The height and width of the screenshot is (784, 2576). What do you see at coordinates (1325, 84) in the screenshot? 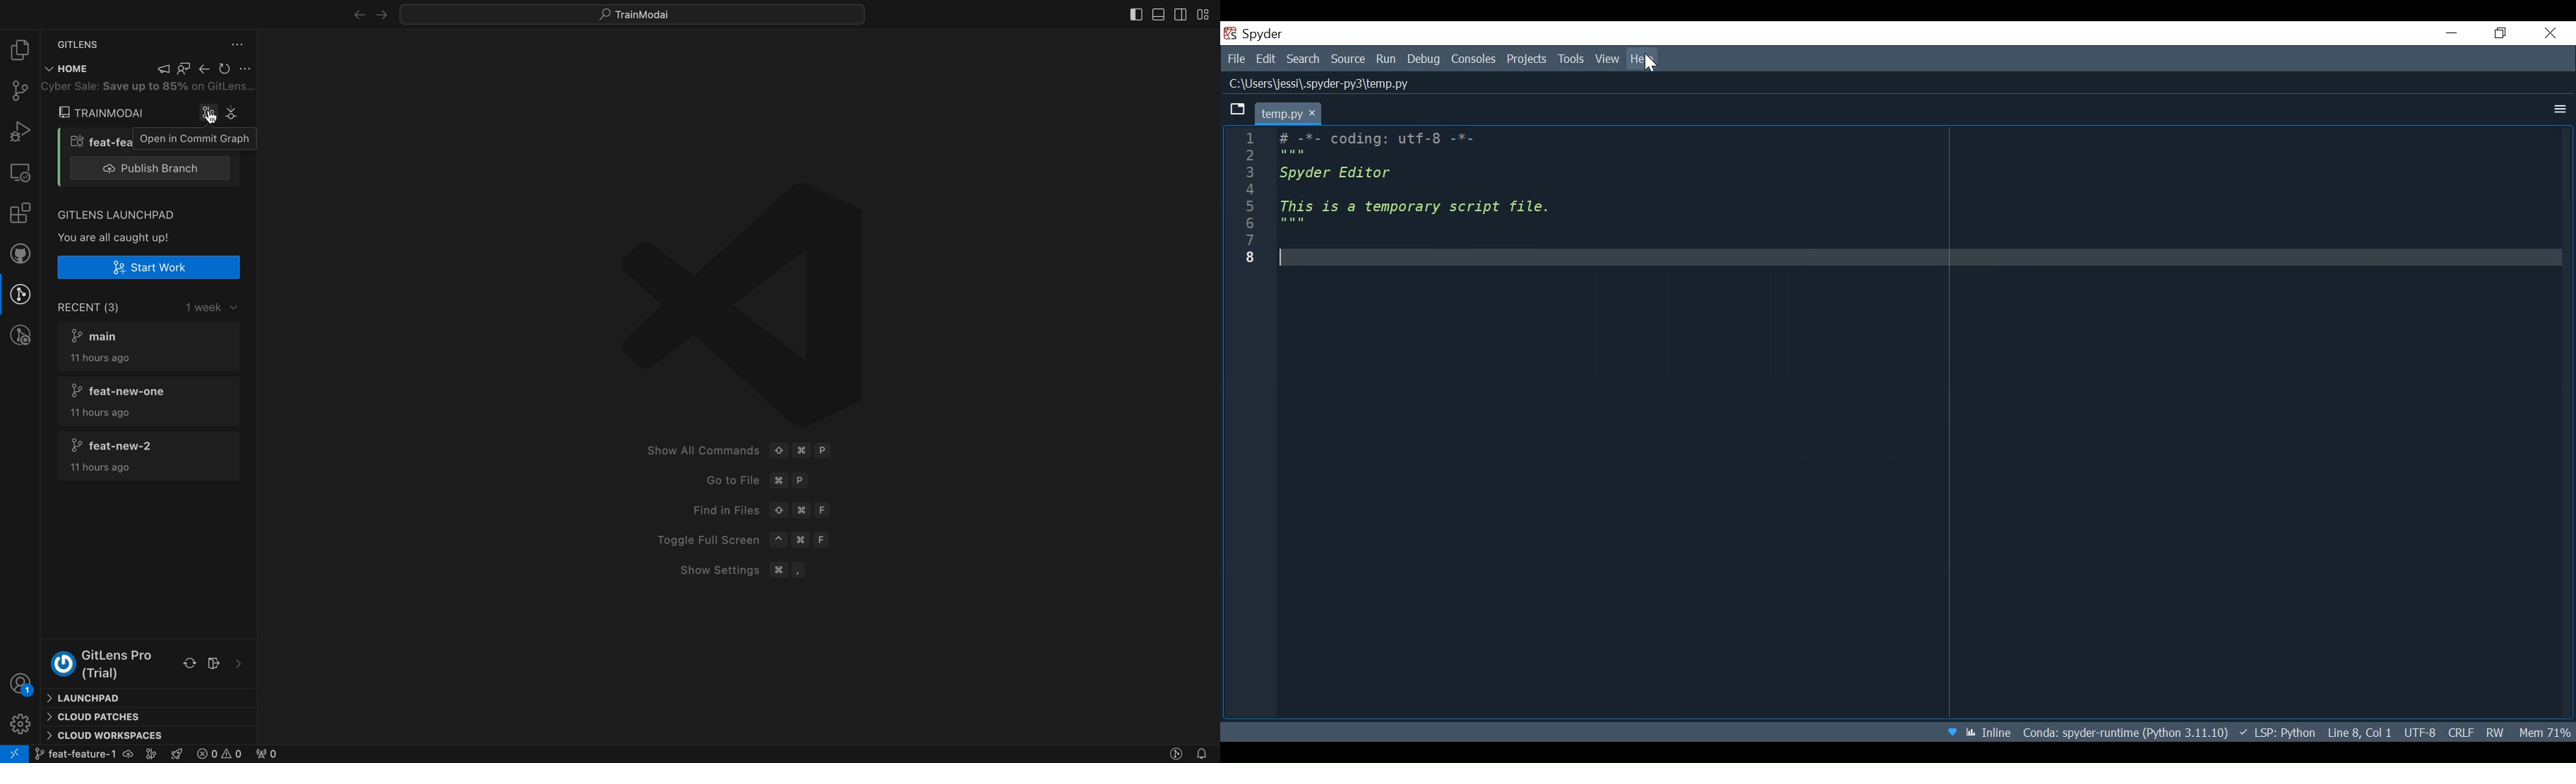
I see `File Path` at bounding box center [1325, 84].